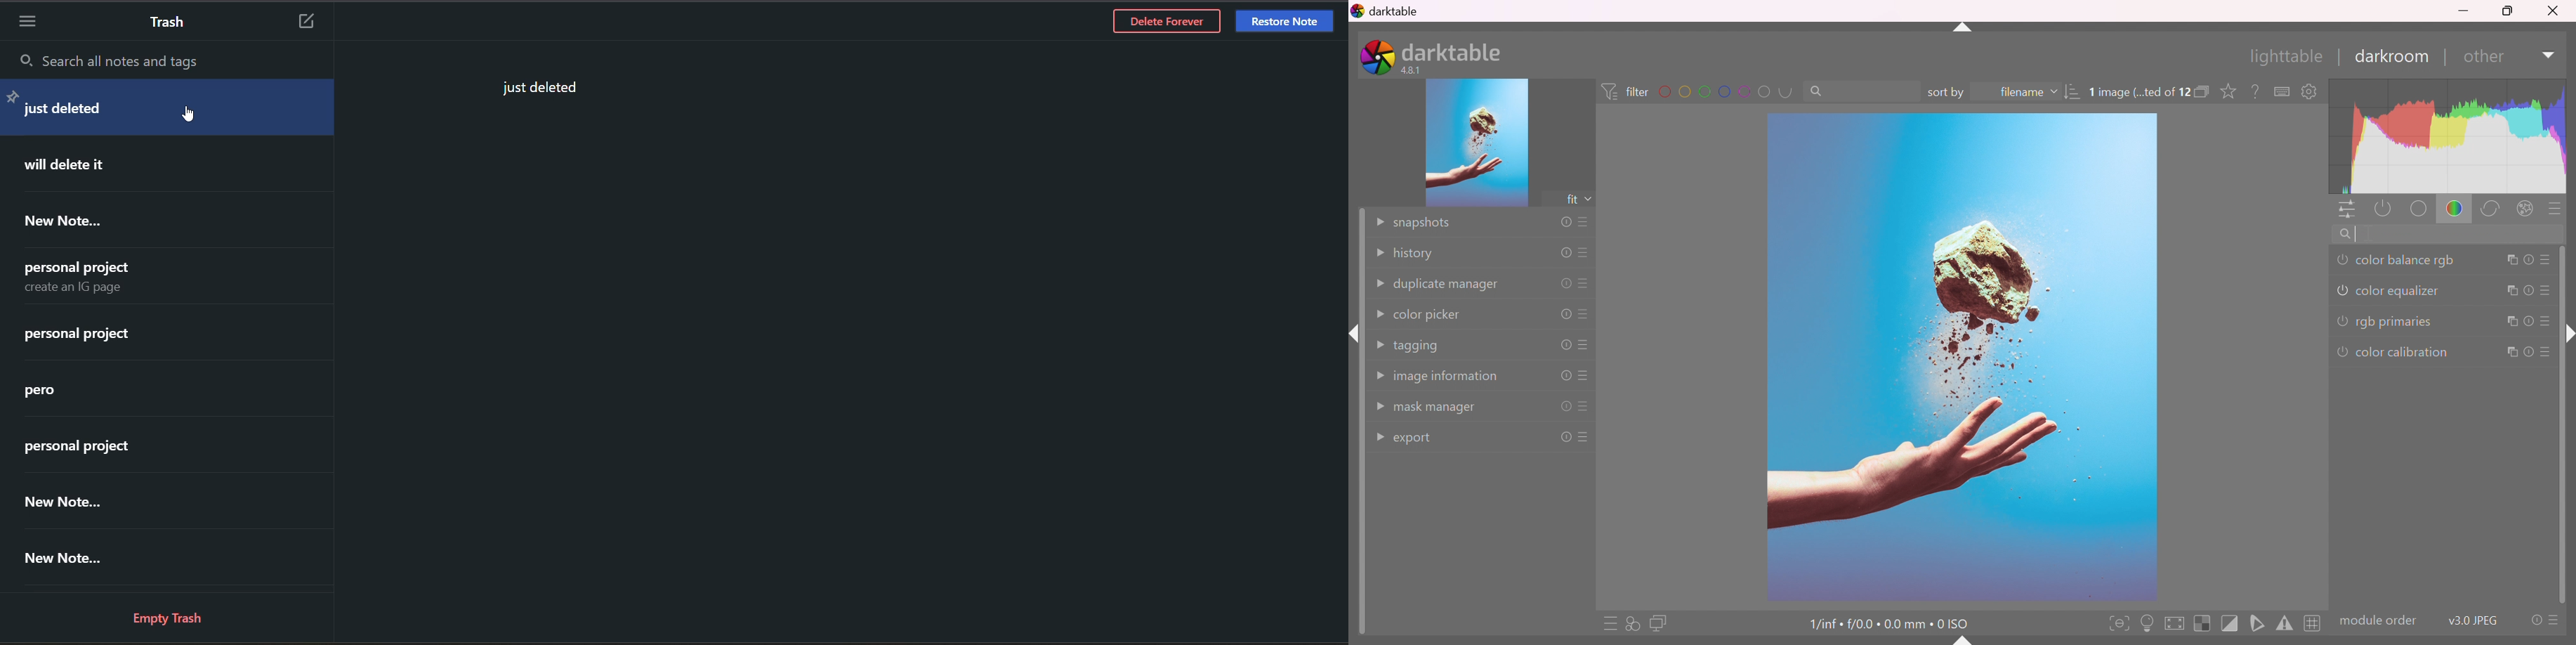  Describe the element at coordinates (2420, 210) in the screenshot. I see `base` at that location.